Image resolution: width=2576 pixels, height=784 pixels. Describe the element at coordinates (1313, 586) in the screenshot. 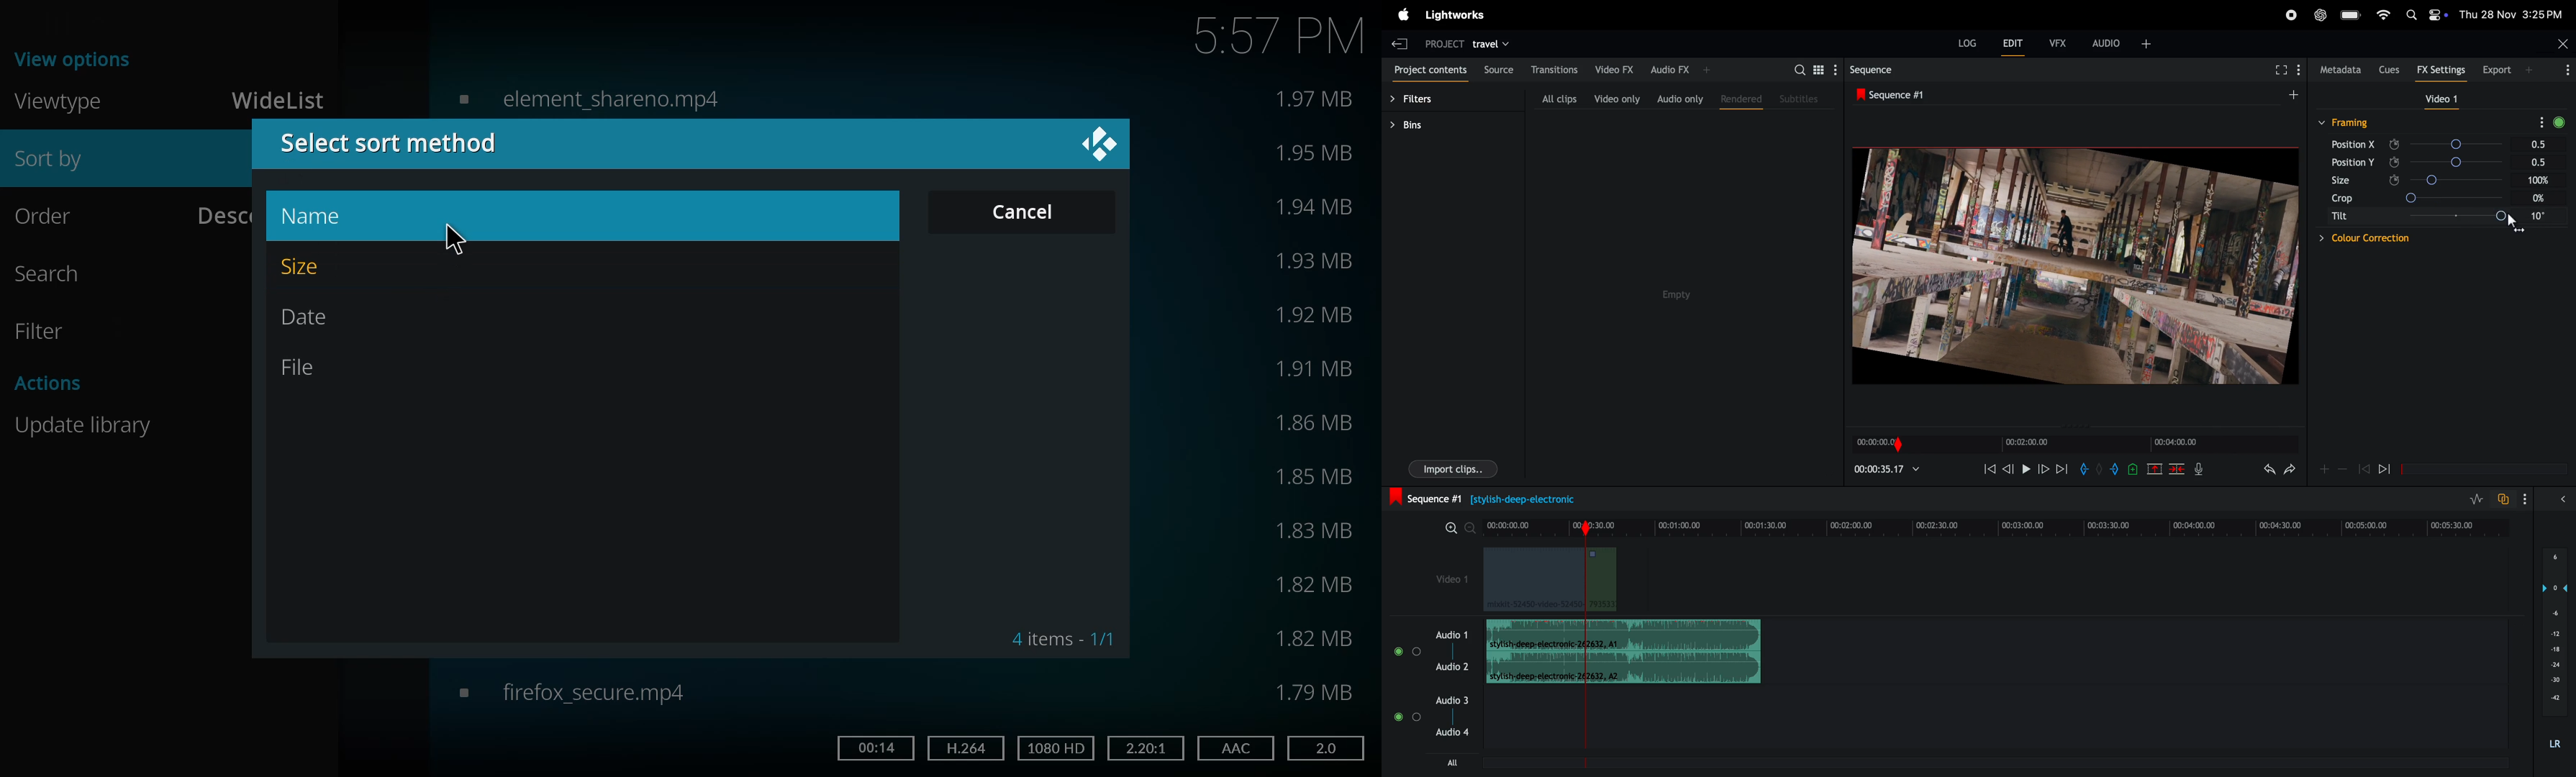

I see `size` at that location.